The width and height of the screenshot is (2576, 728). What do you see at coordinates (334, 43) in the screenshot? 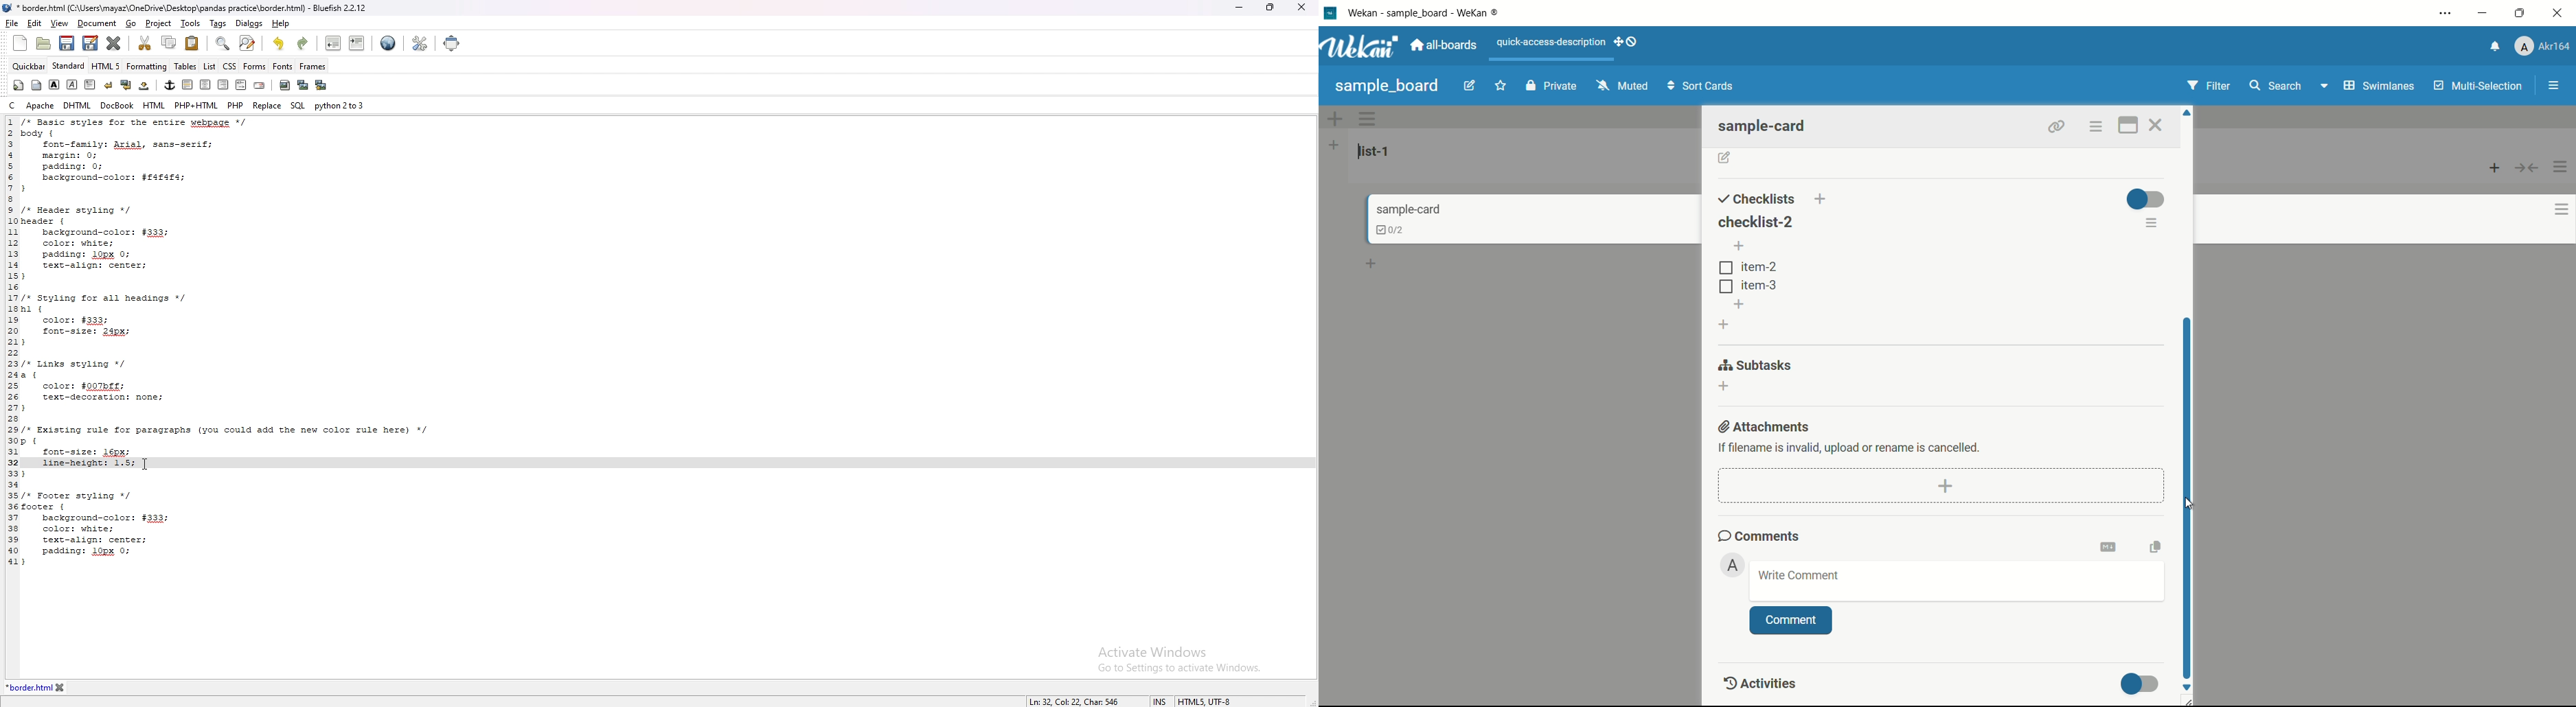
I see `unindent` at bounding box center [334, 43].